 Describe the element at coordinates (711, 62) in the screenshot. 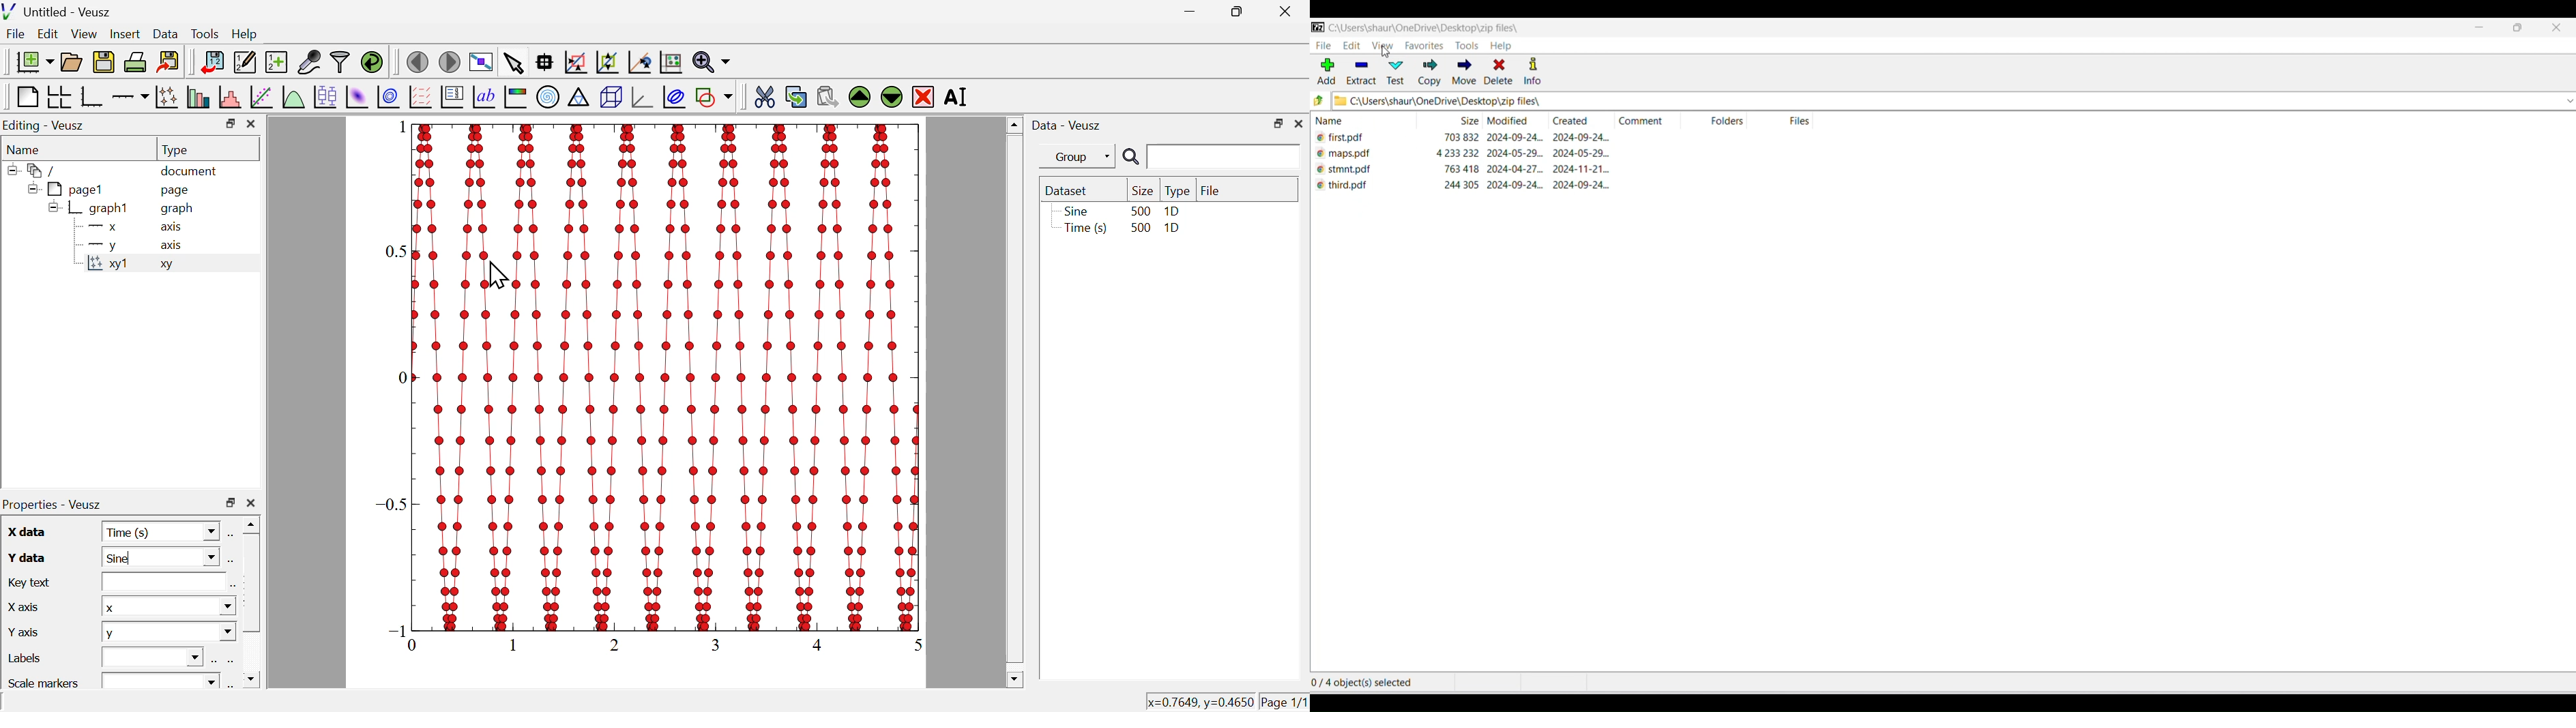

I see `zoom functions` at that location.